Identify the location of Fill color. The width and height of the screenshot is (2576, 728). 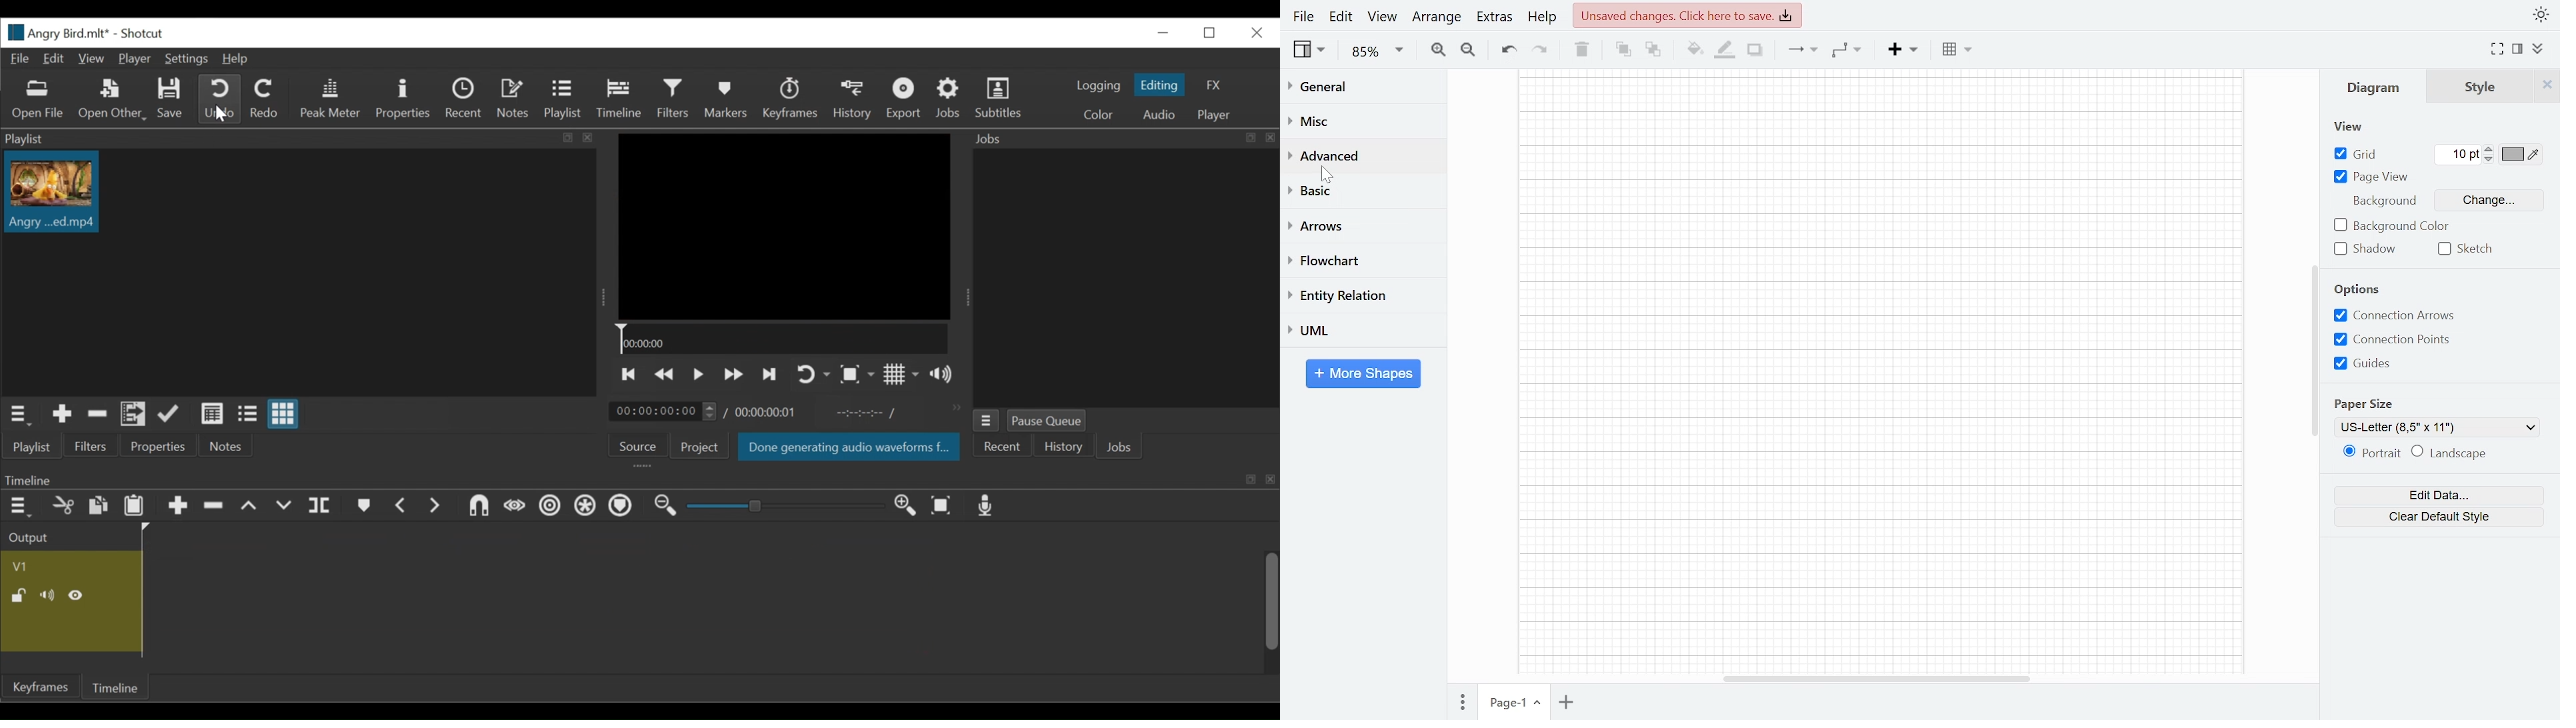
(1694, 52).